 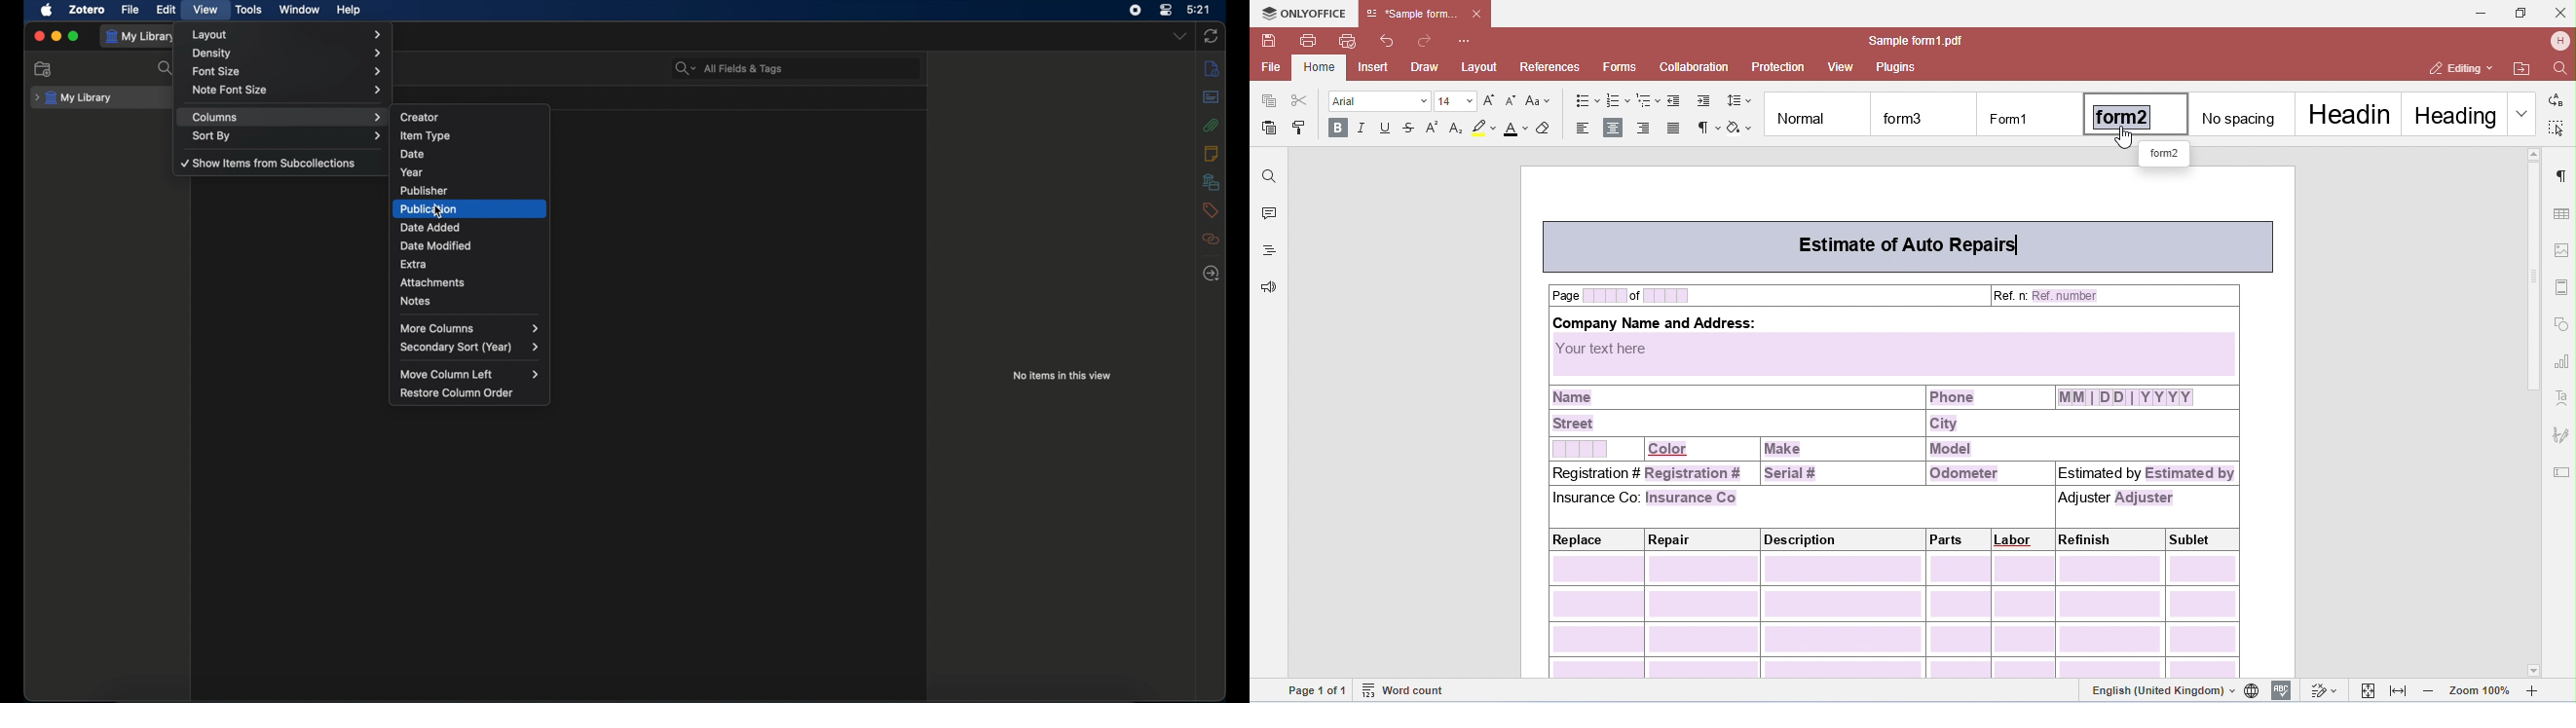 I want to click on control center, so click(x=1167, y=10).